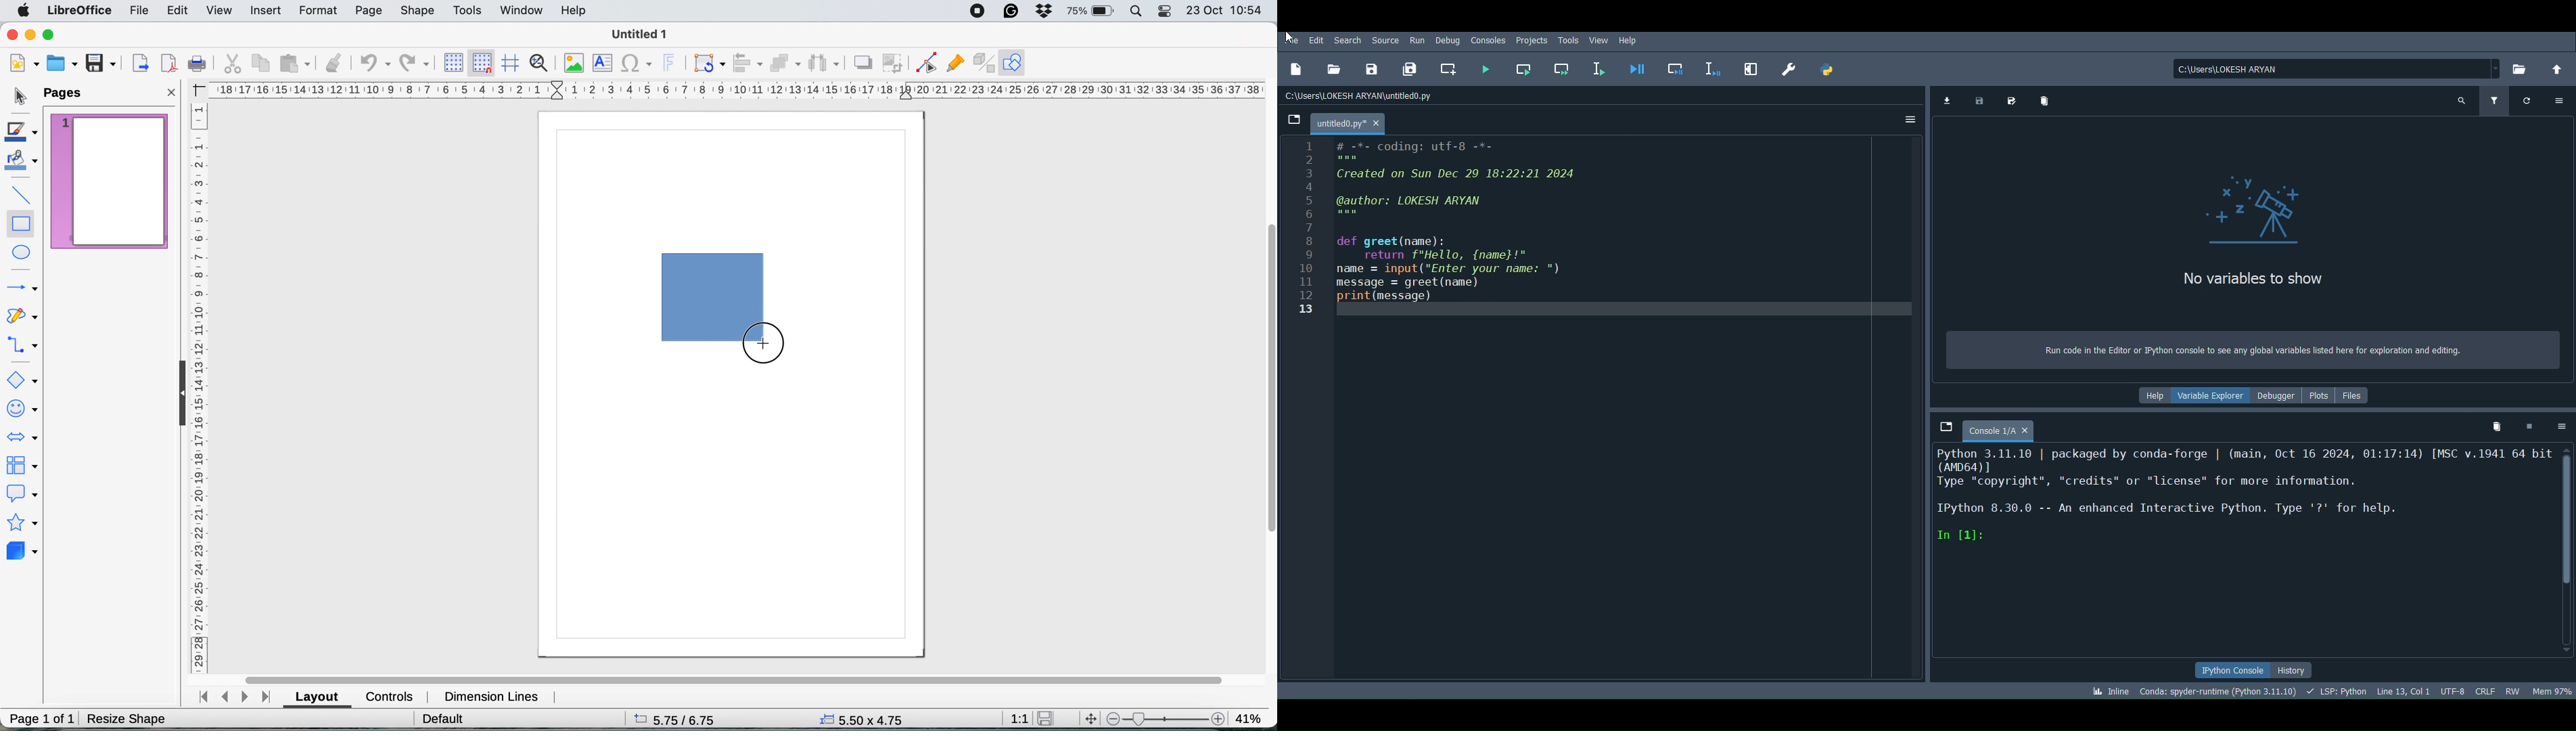 This screenshot has width=2576, height=756. Describe the element at coordinates (1166, 11) in the screenshot. I see `control center` at that location.